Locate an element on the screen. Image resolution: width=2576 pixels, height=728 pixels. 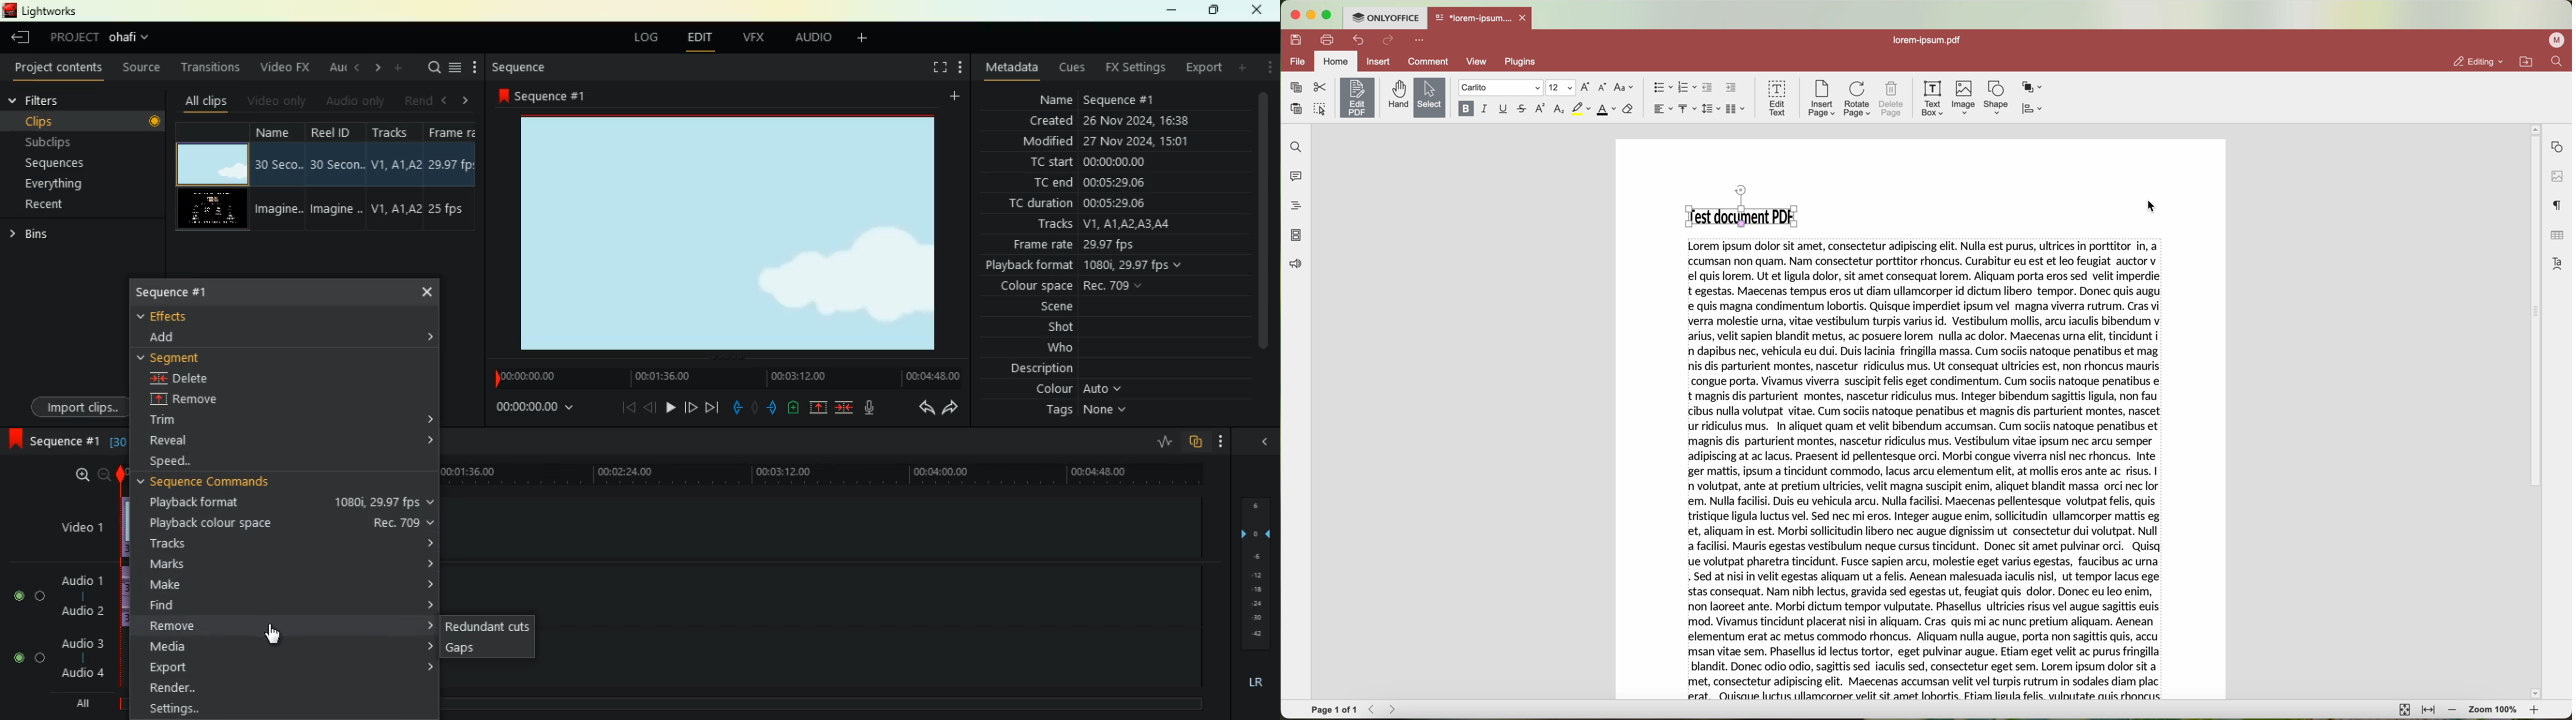
save is located at coordinates (1297, 40).